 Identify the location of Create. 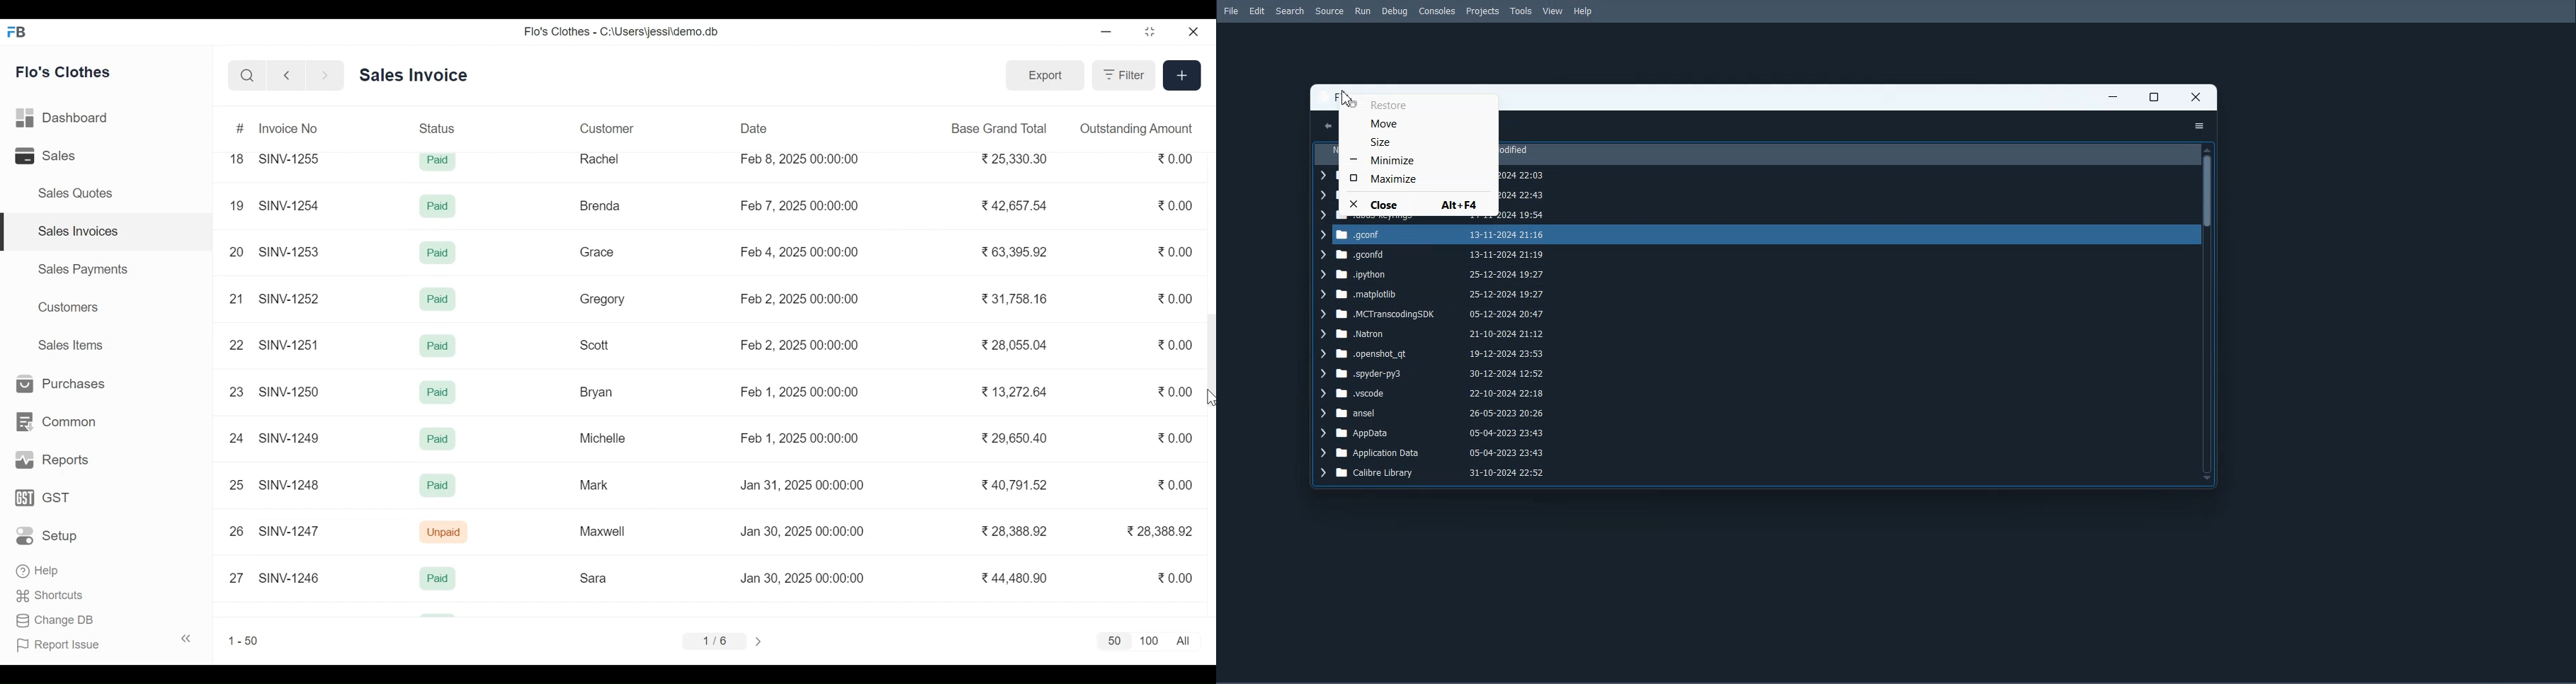
(1181, 74).